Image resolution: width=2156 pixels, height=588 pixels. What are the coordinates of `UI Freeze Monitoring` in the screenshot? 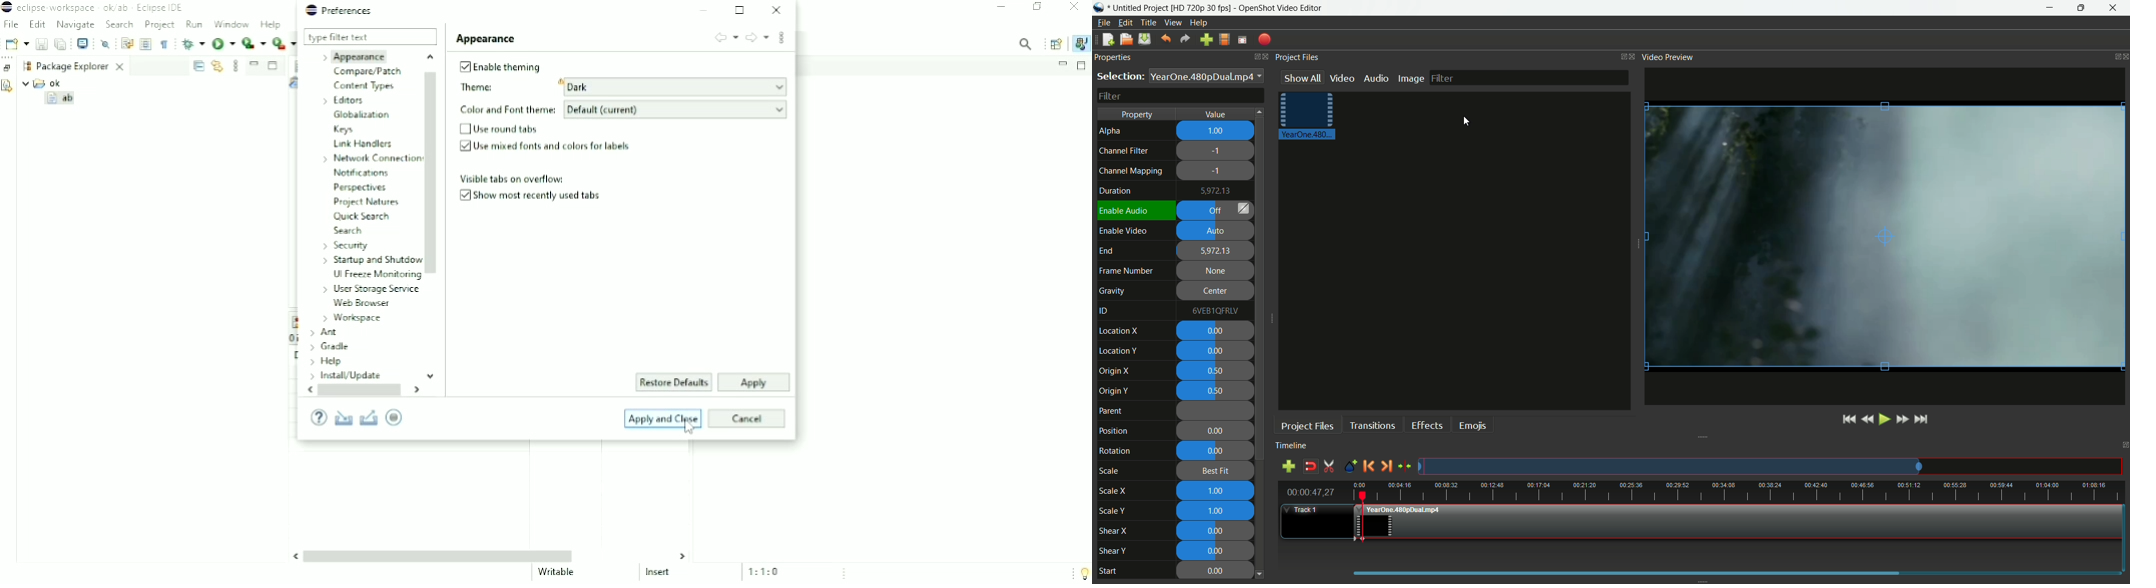 It's located at (375, 276).